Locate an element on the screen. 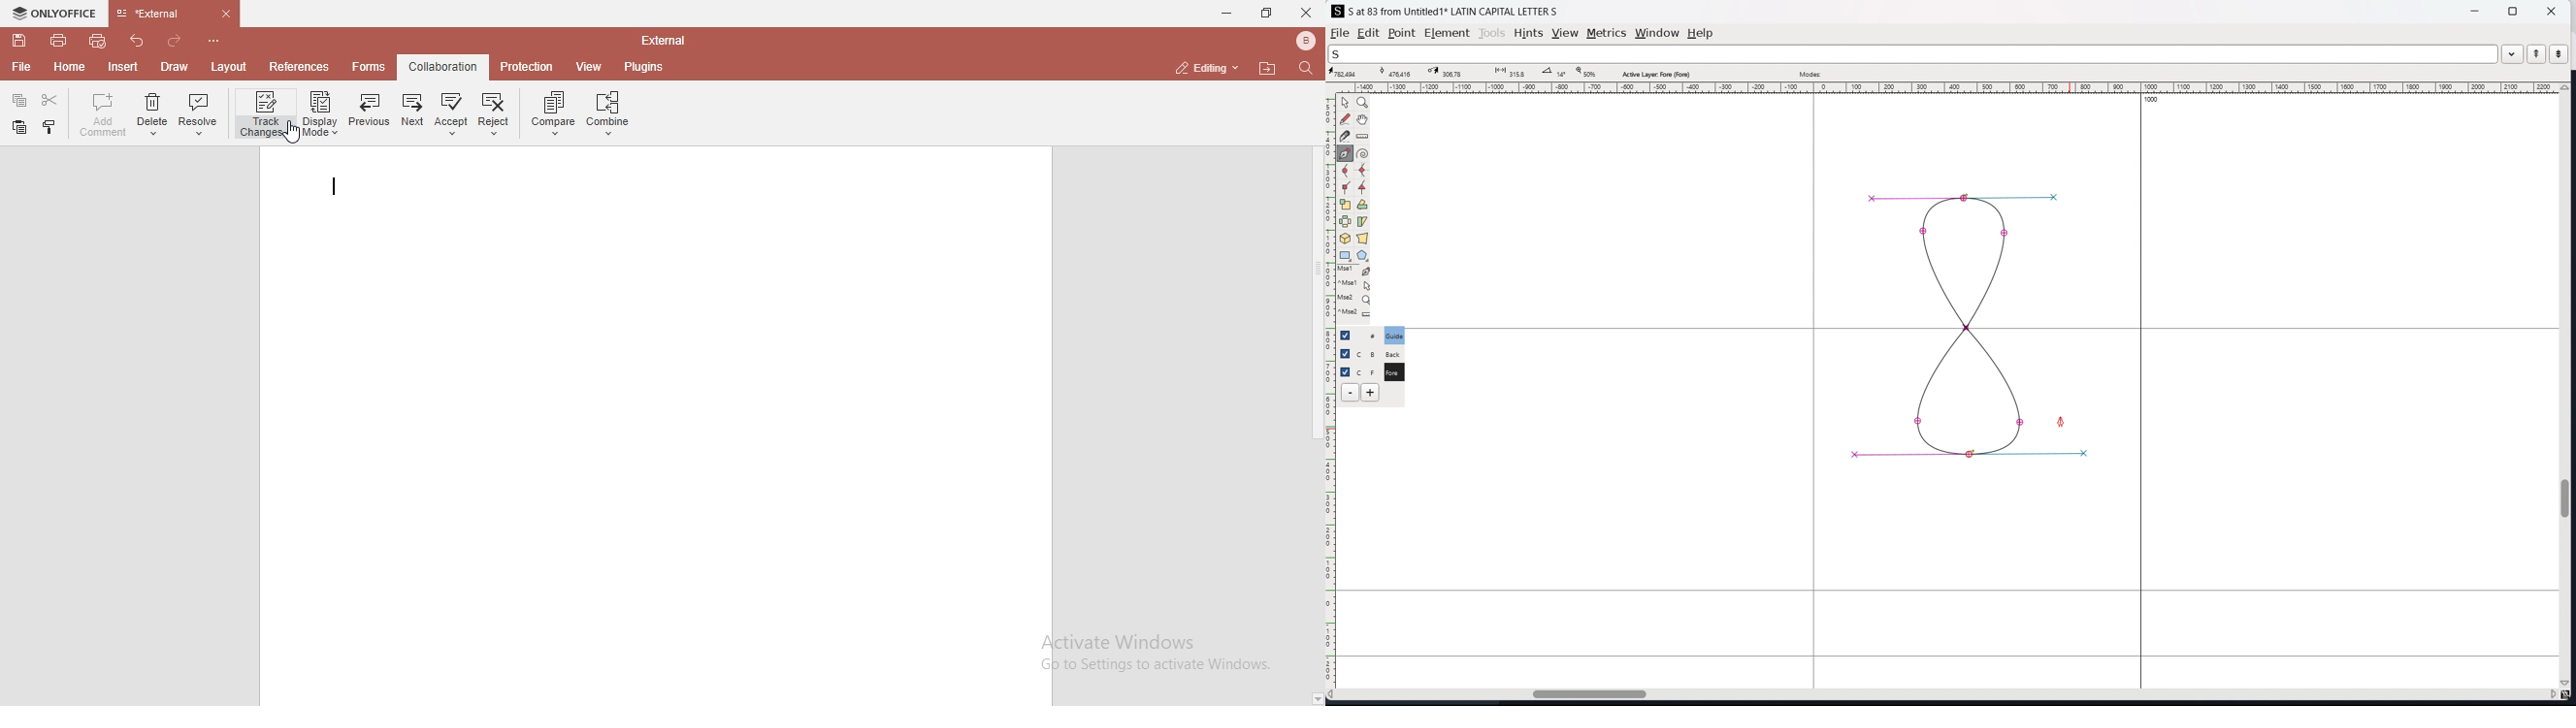  reject is located at coordinates (496, 113).